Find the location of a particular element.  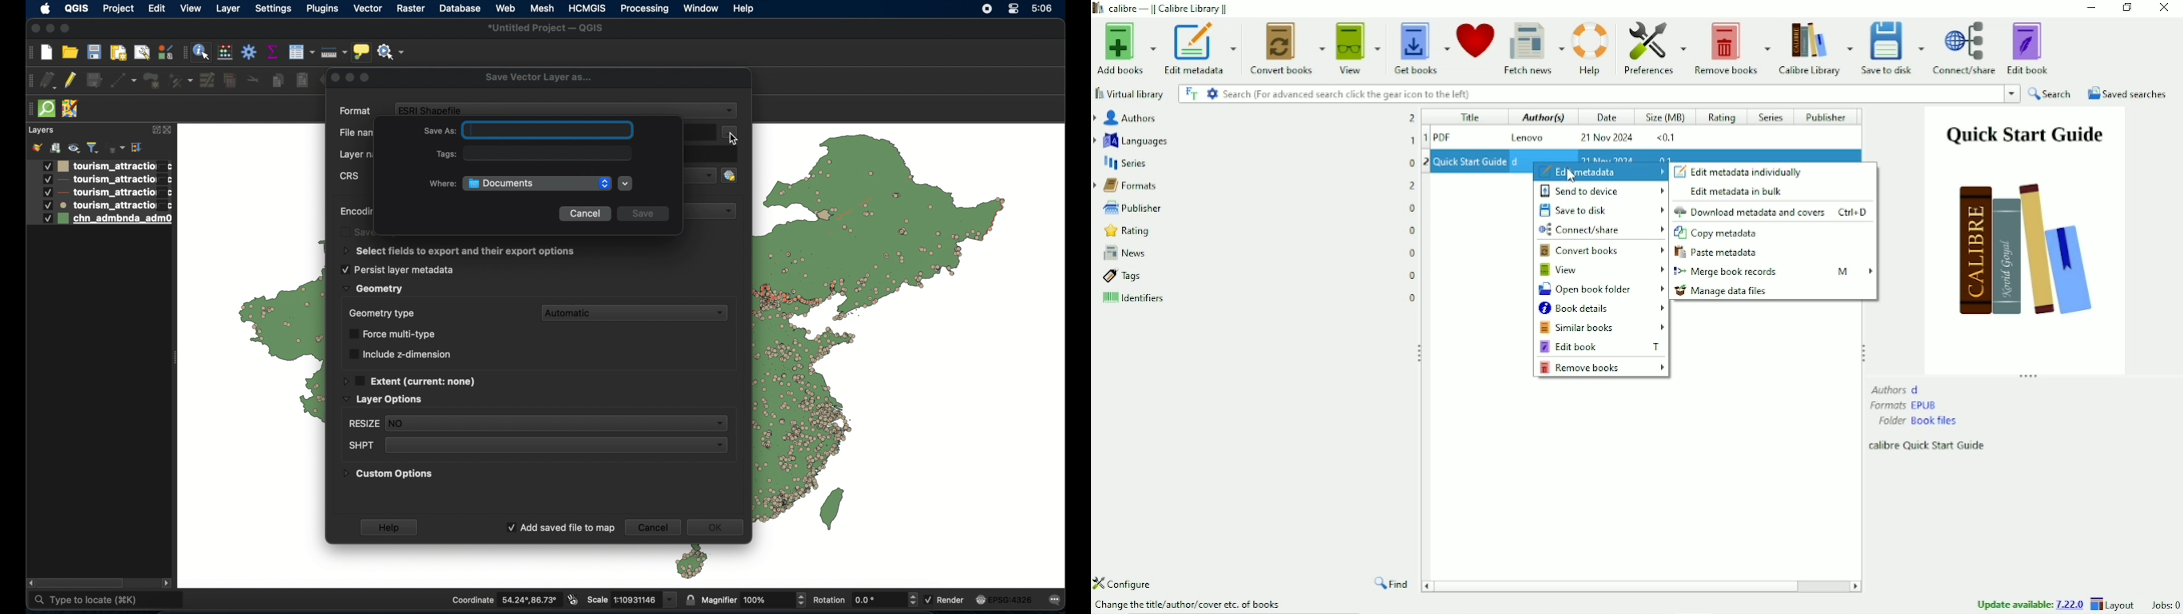

documents is located at coordinates (537, 183).